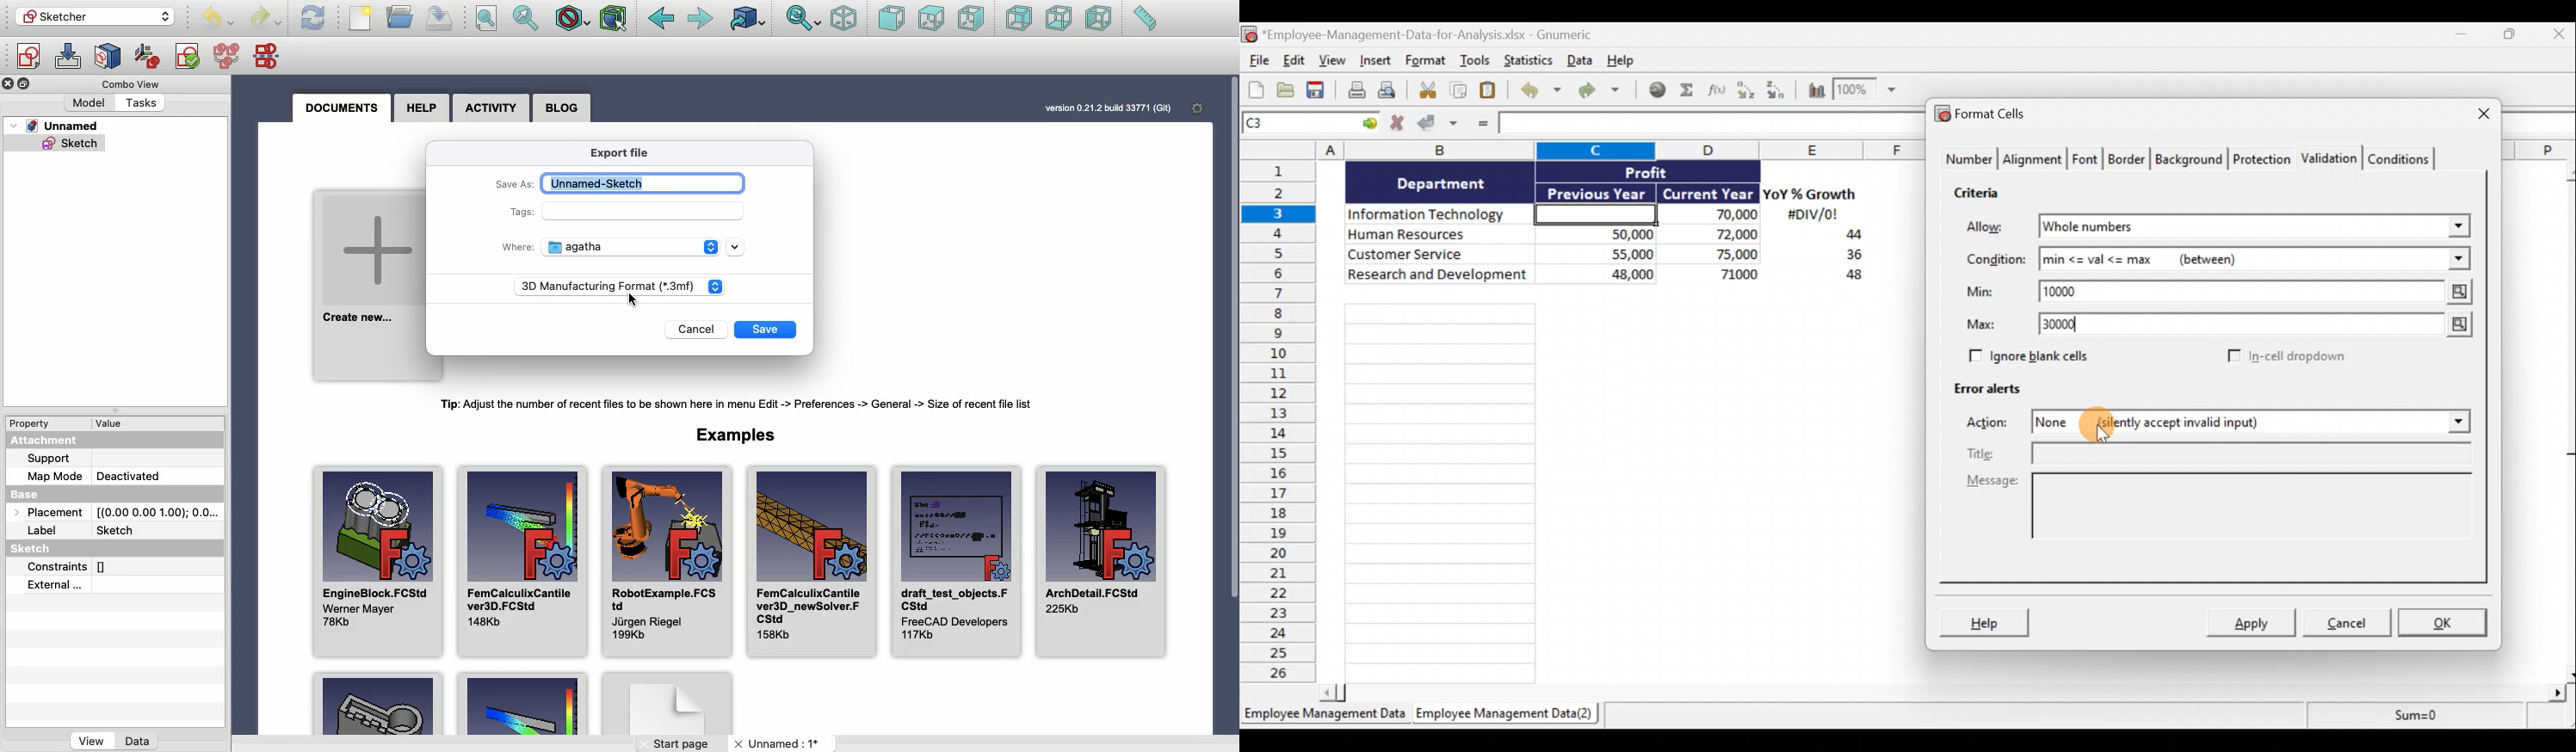  Describe the element at coordinates (1716, 255) in the screenshot. I see `75,000` at that location.